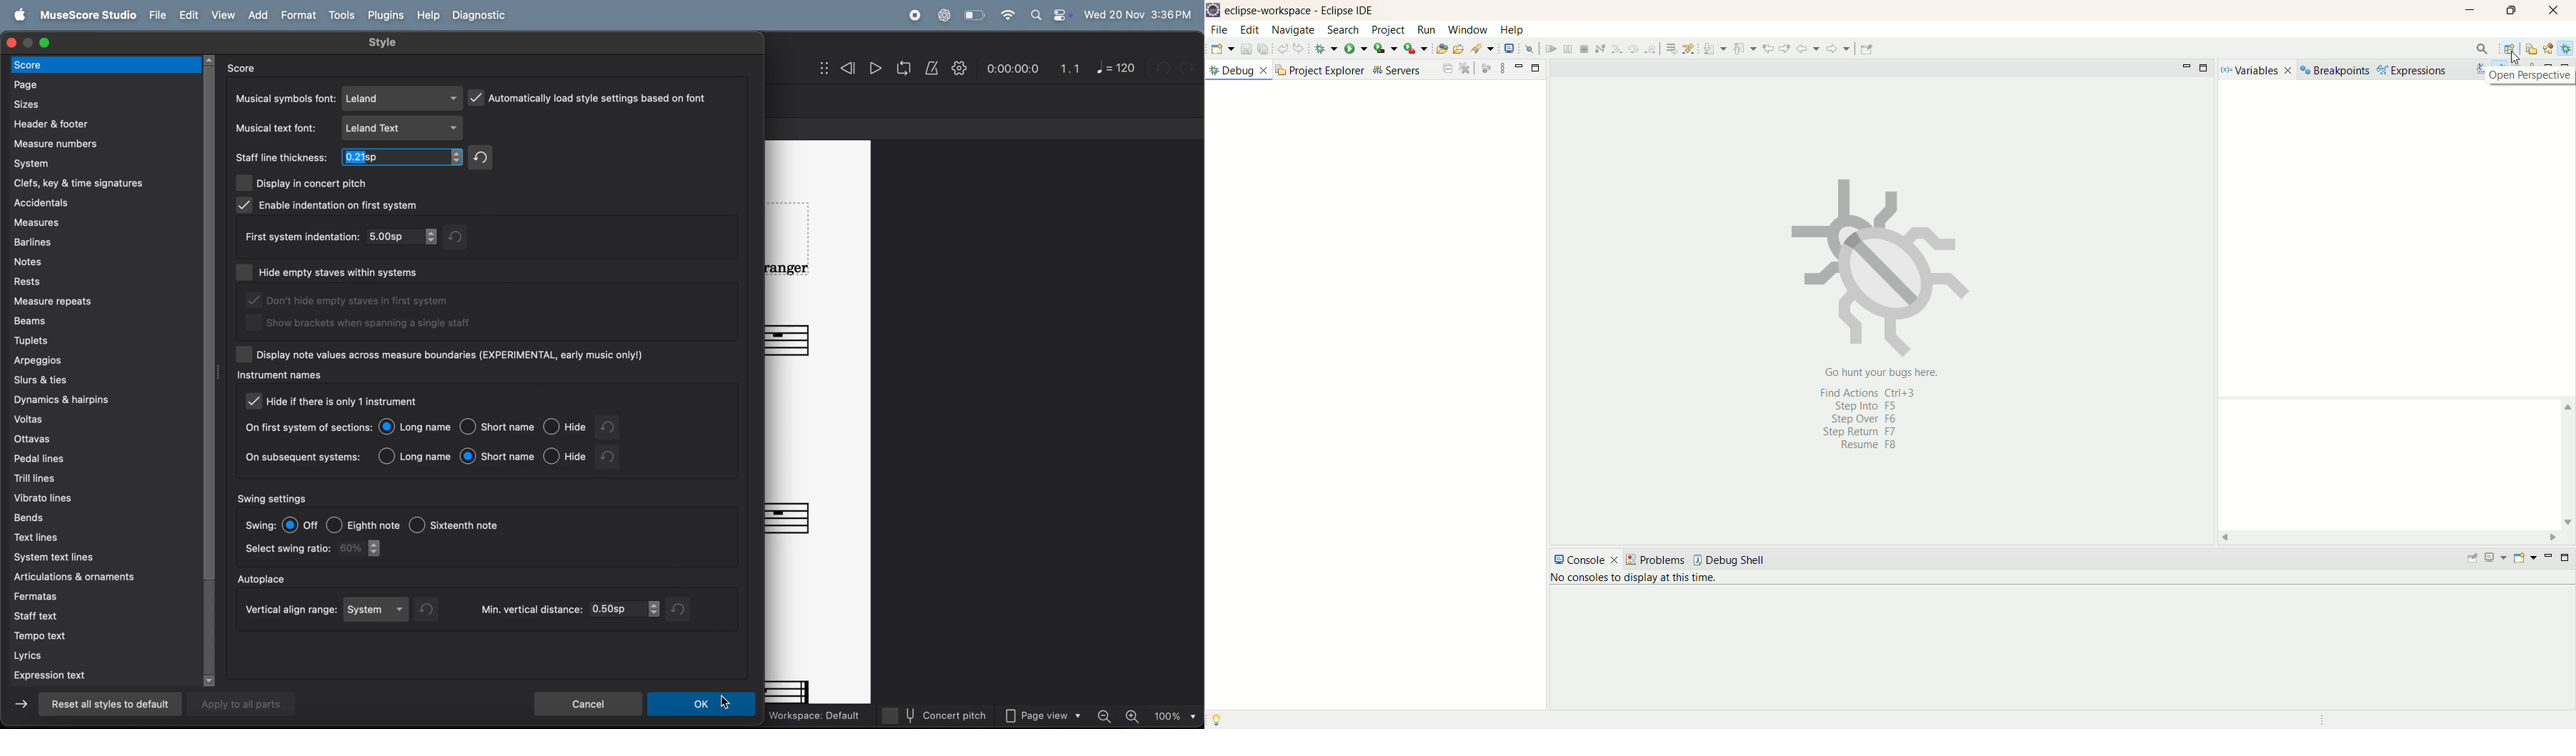 The width and height of the screenshot is (2576, 756). What do you see at coordinates (1467, 66) in the screenshot?
I see `maximize` at bounding box center [1467, 66].